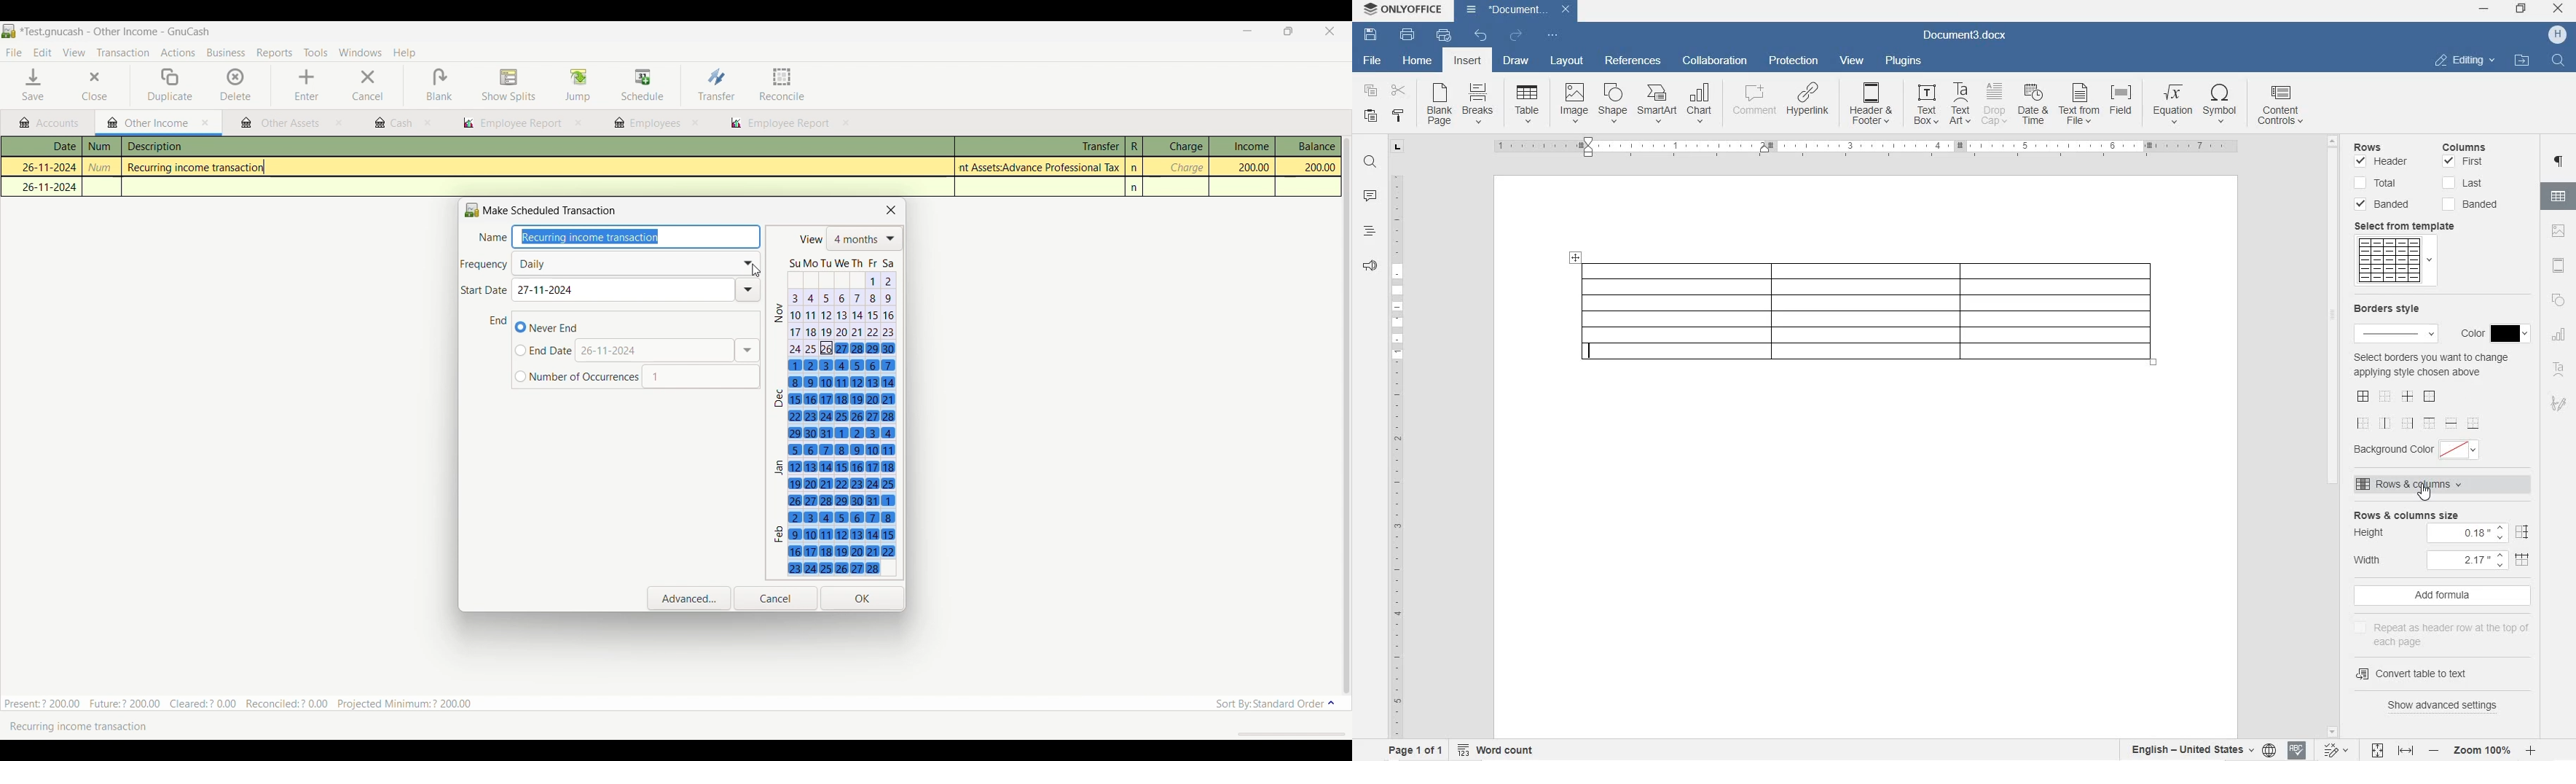 This screenshot has height=784, width=2576. What do you see at coordinates (1552, 36) in the screenshot?
I see `CUSTOMIZE QUICK ACCESS TOOLBAR` at bounding box center [1552, 36].